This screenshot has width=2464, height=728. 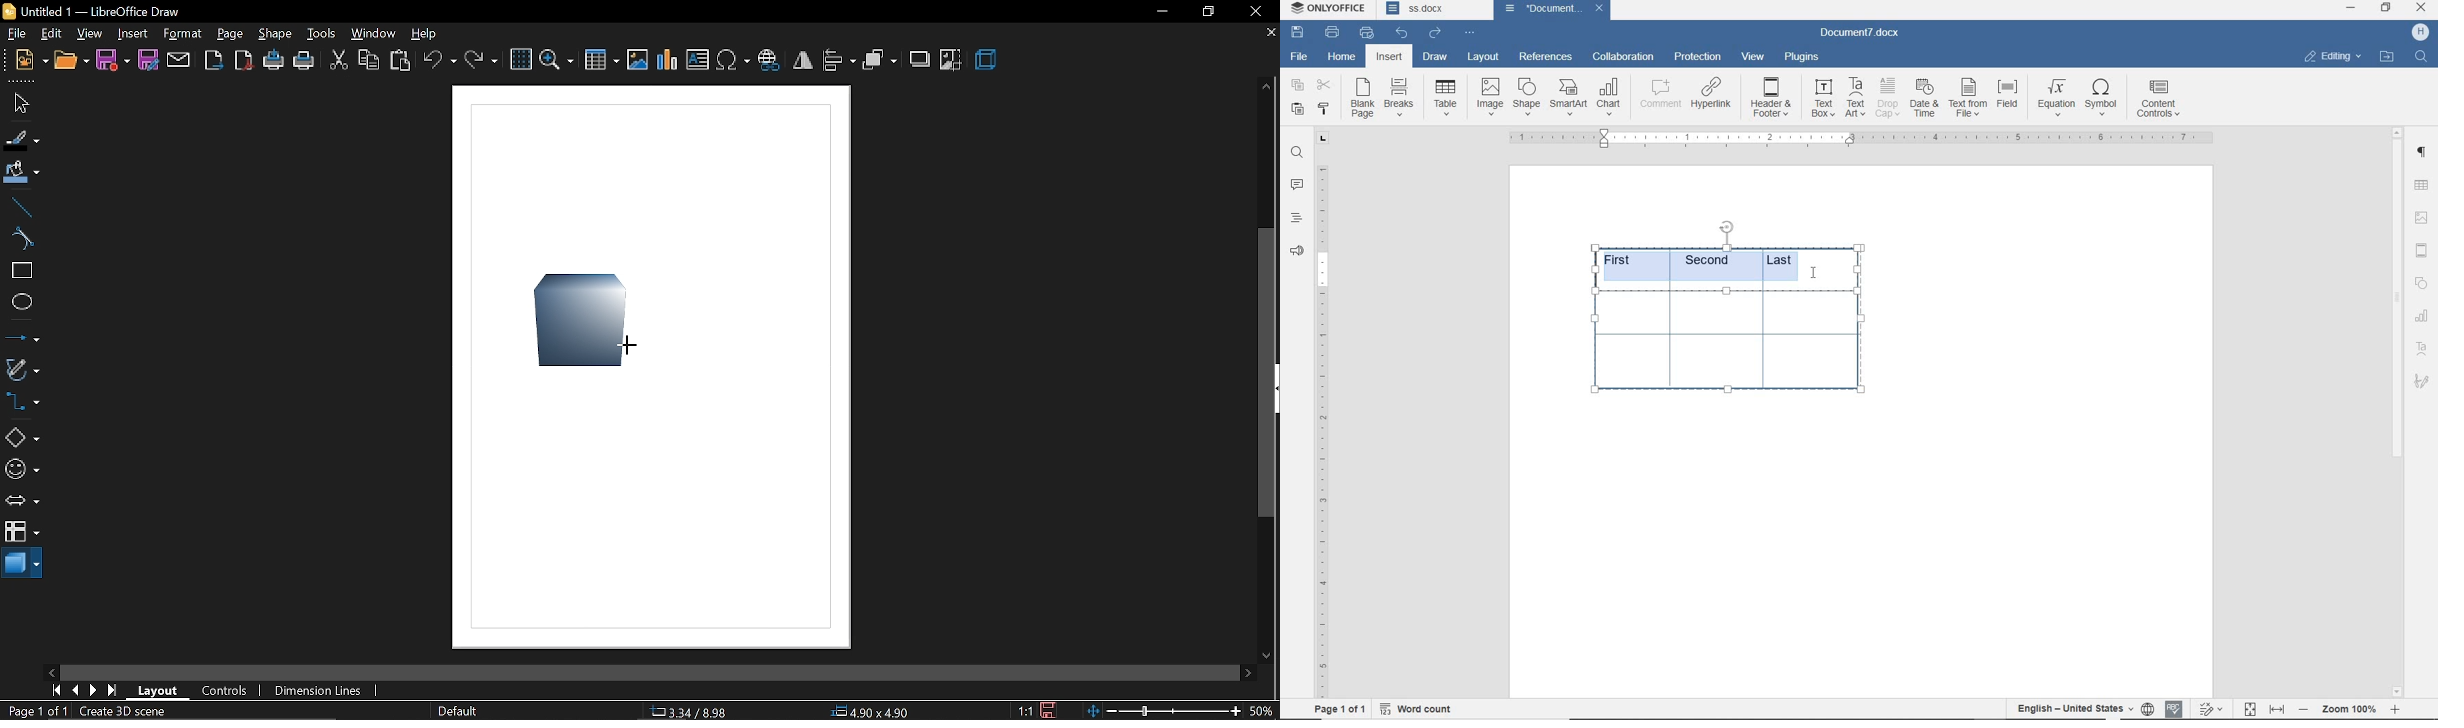 I want to click on print, so click(x=304, y=63).